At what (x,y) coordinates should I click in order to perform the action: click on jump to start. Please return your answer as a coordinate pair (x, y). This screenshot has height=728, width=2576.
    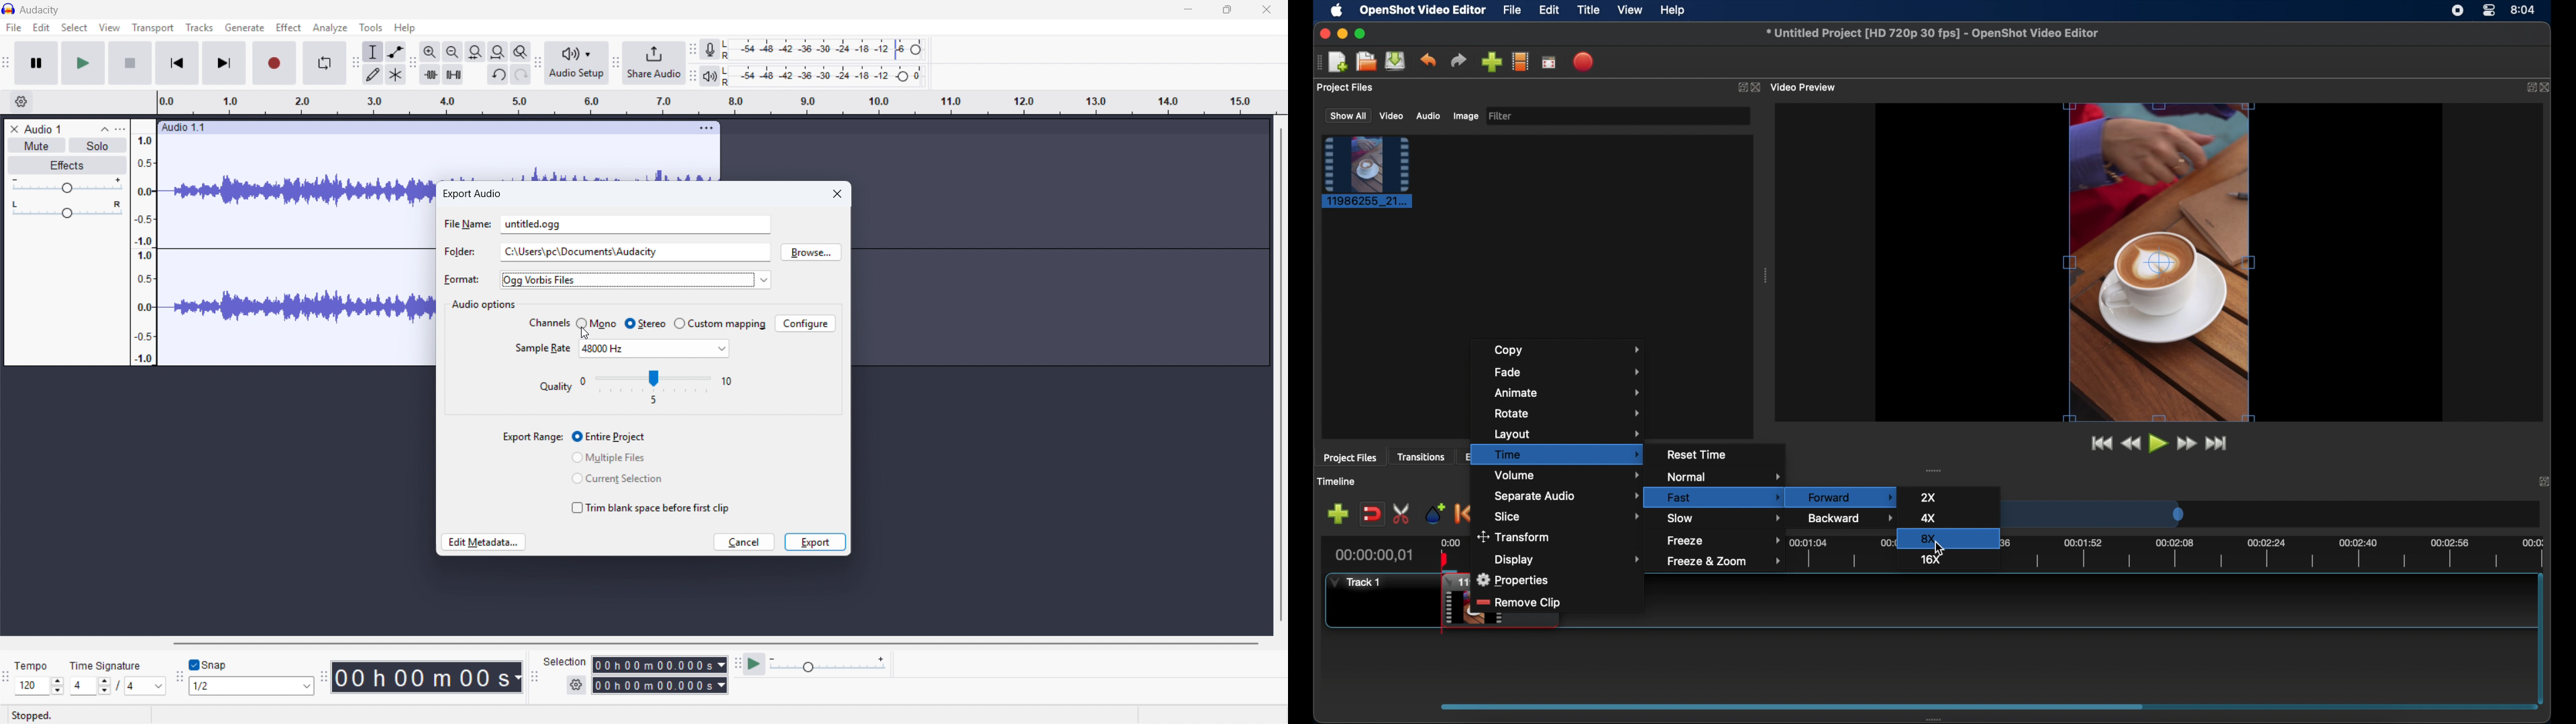
    Looking at the image, I should click on (2101, 443).